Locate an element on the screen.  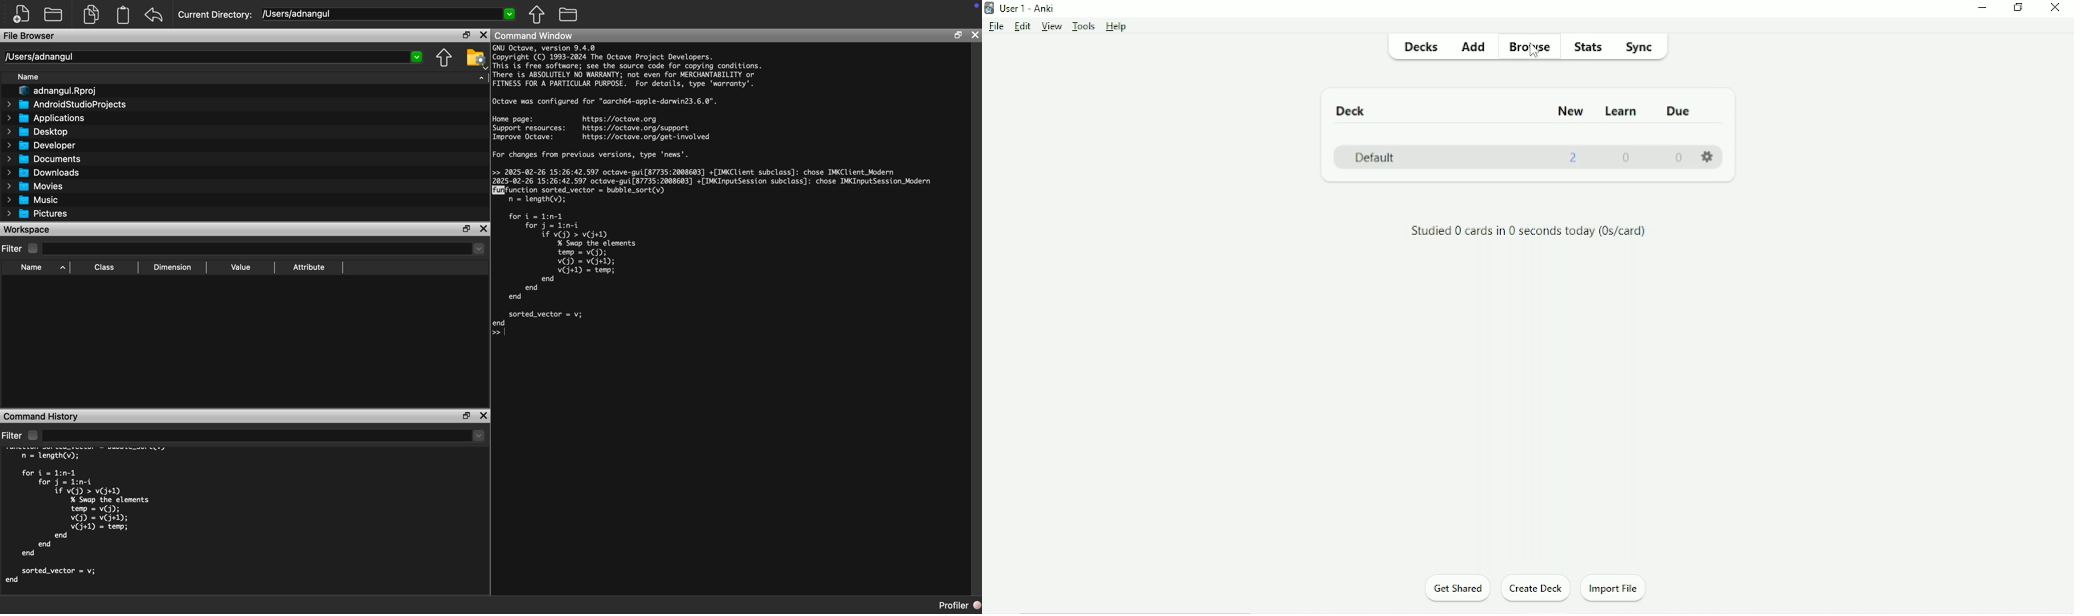
dropdown is located at coordinates (264, 436).